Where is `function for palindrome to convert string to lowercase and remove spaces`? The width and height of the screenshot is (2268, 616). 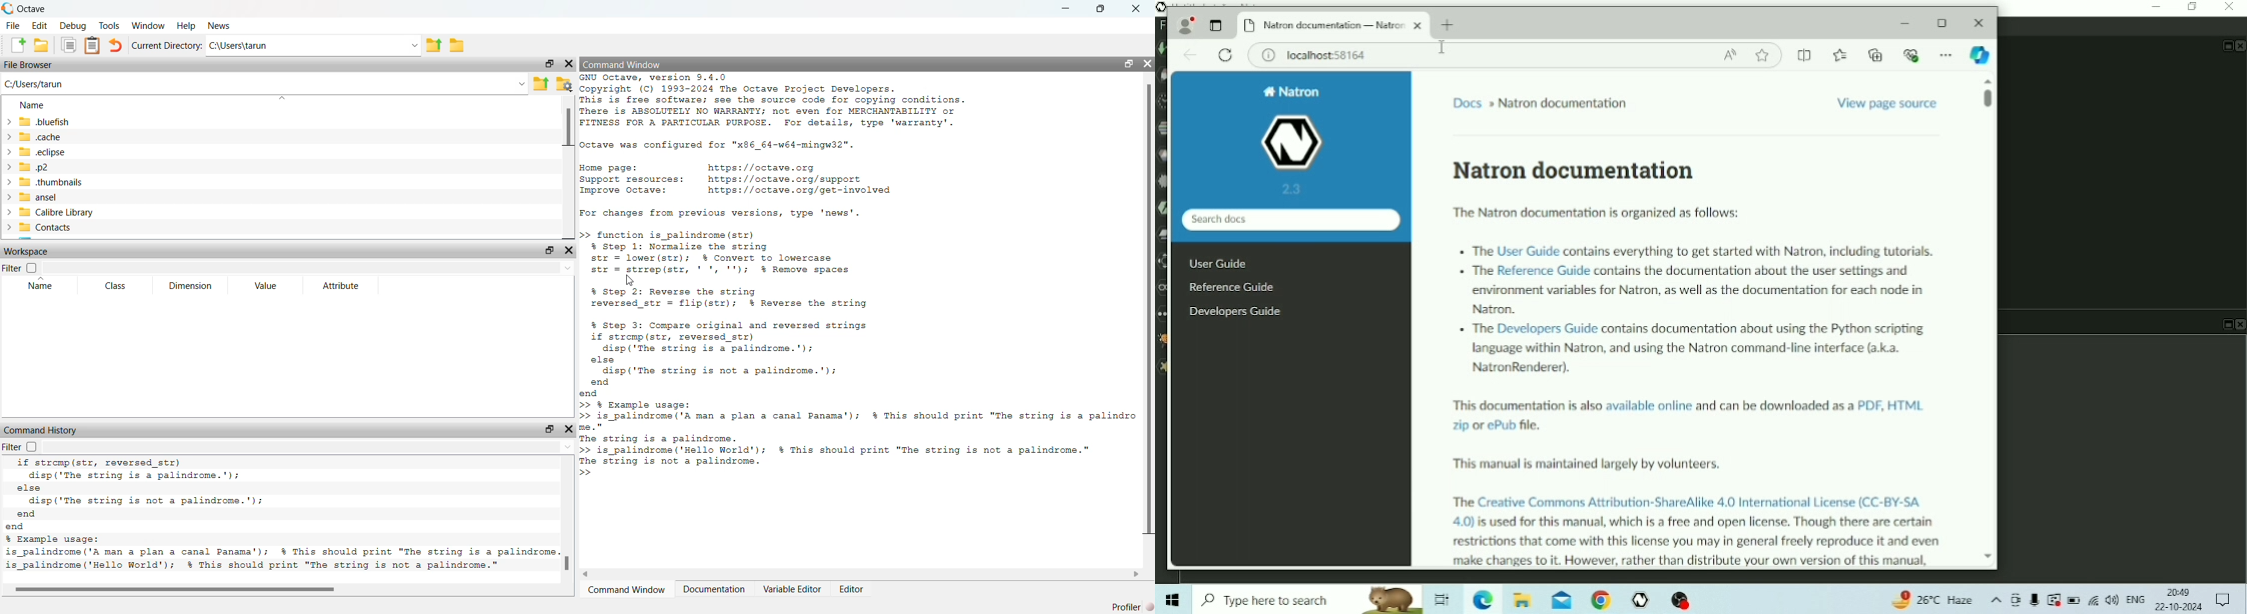 function for palindrome to convert string to lowercase and remove spaces is located at coordinates (736, 252).